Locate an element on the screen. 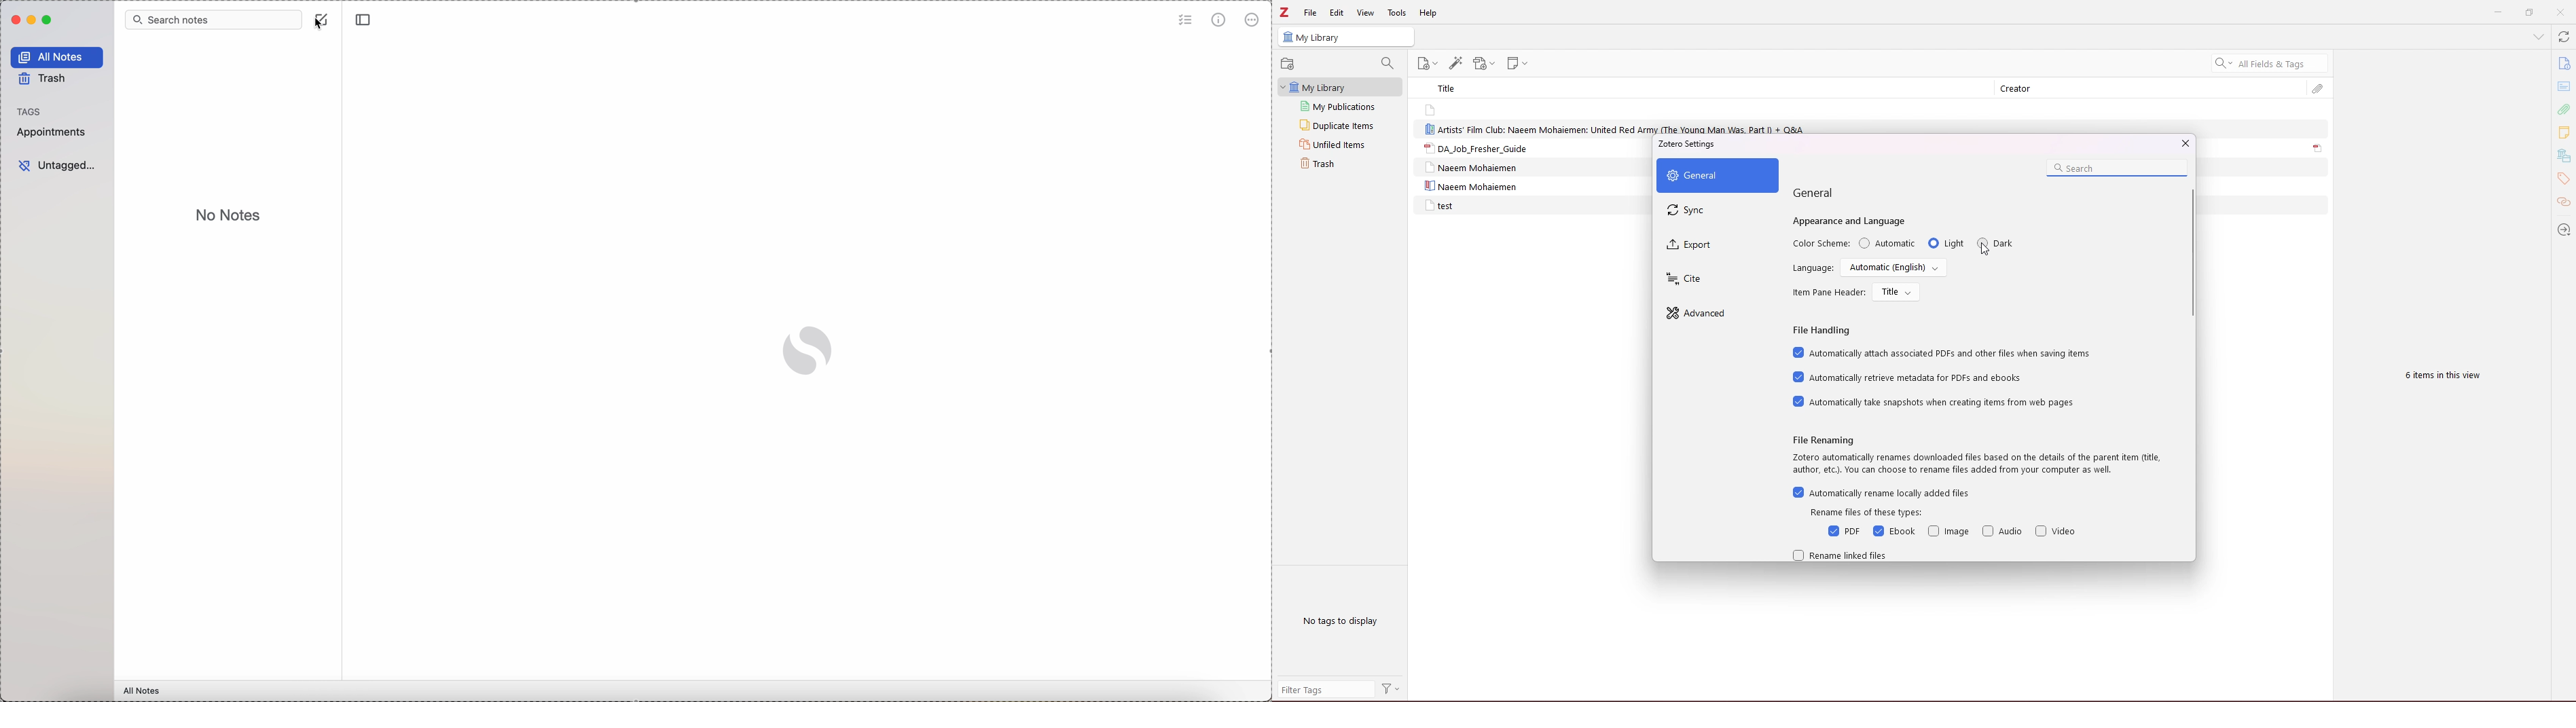 The width and height of the screenshot is (2576, 728). all notes is located at coordinates (142, 691).